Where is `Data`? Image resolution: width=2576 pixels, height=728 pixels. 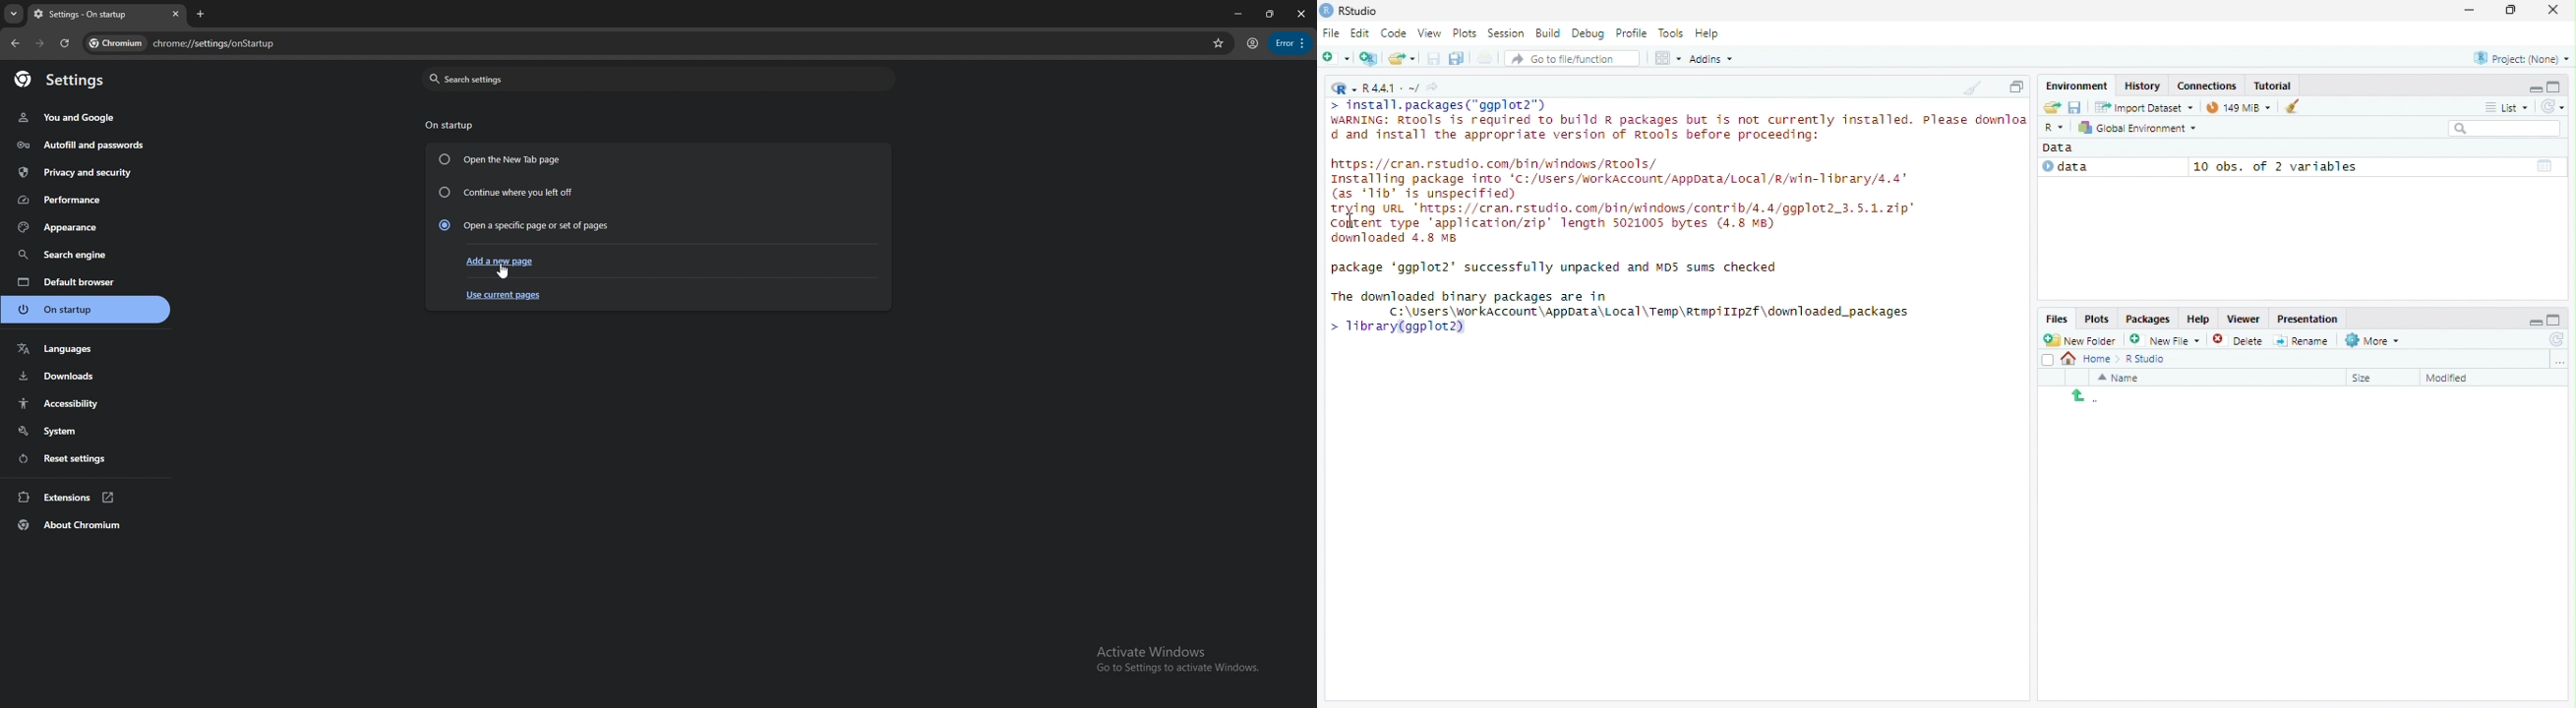 Data is located at coordinates (2110, 167).